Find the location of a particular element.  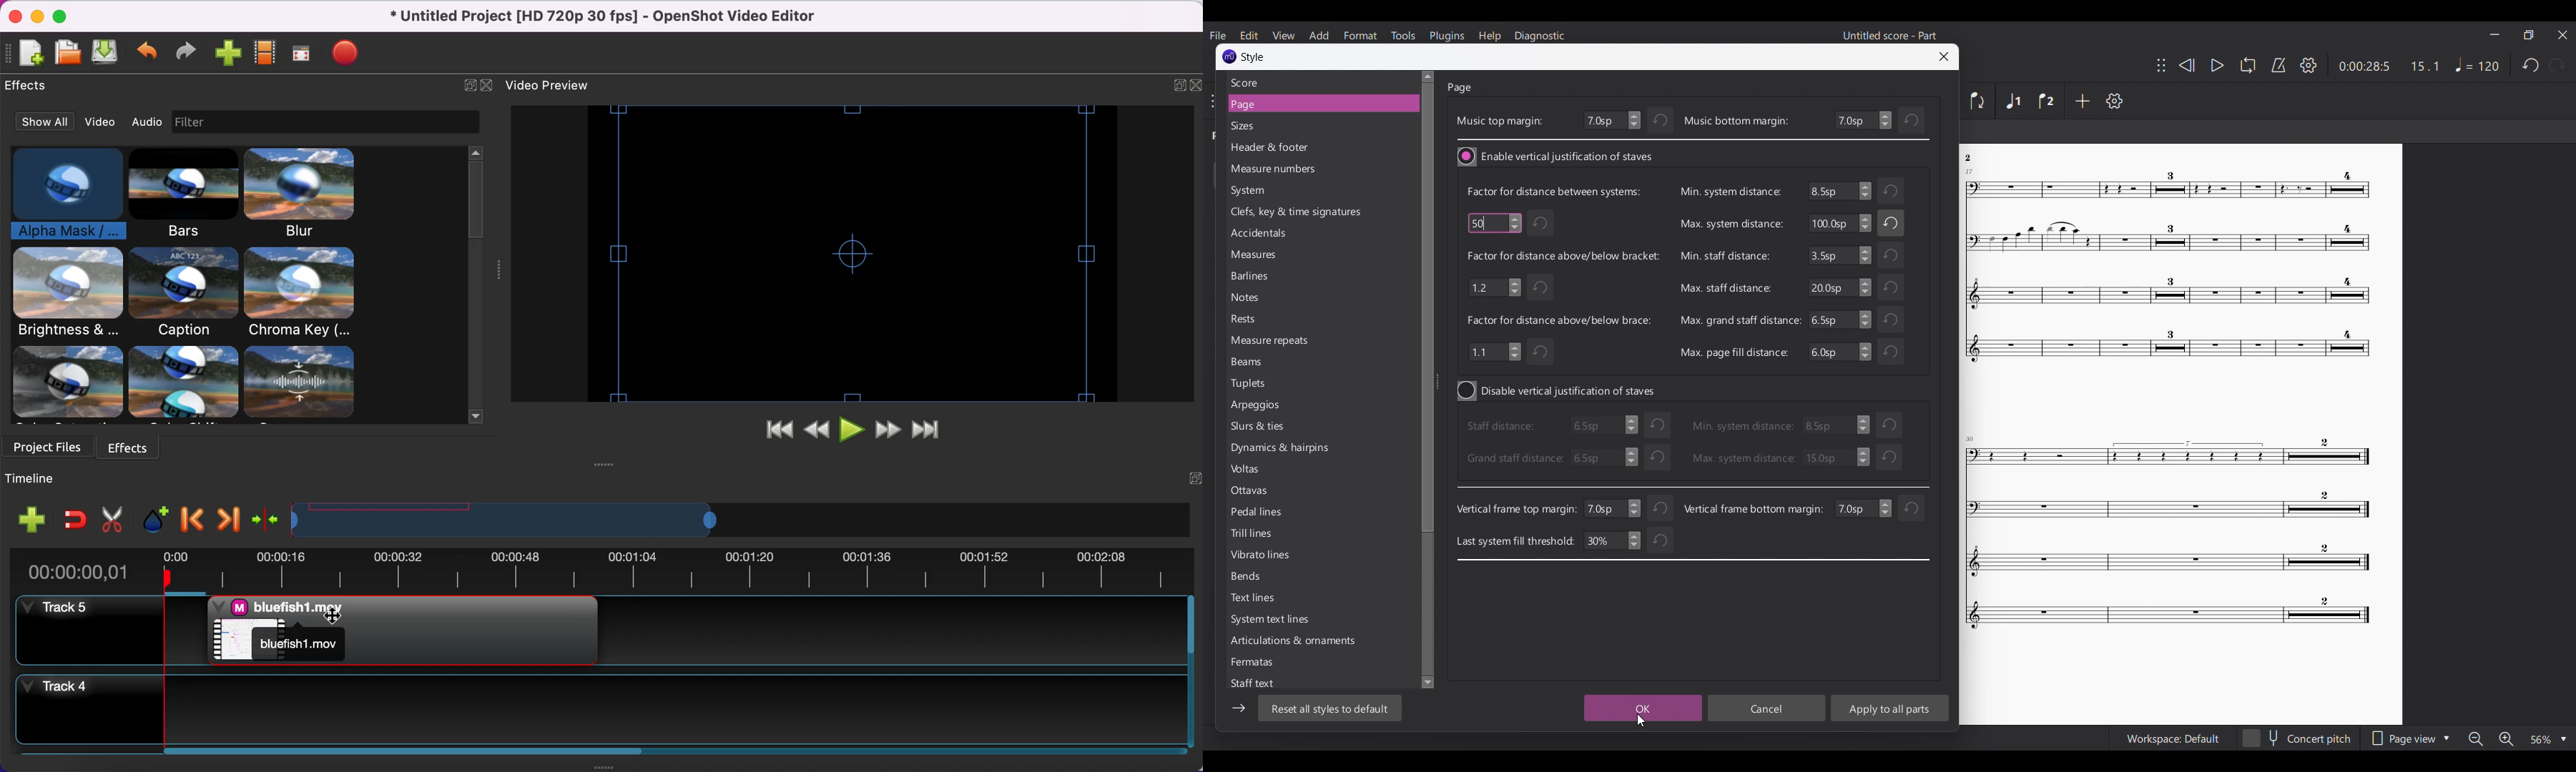

Rewind is located at coordinates (2187, 65).